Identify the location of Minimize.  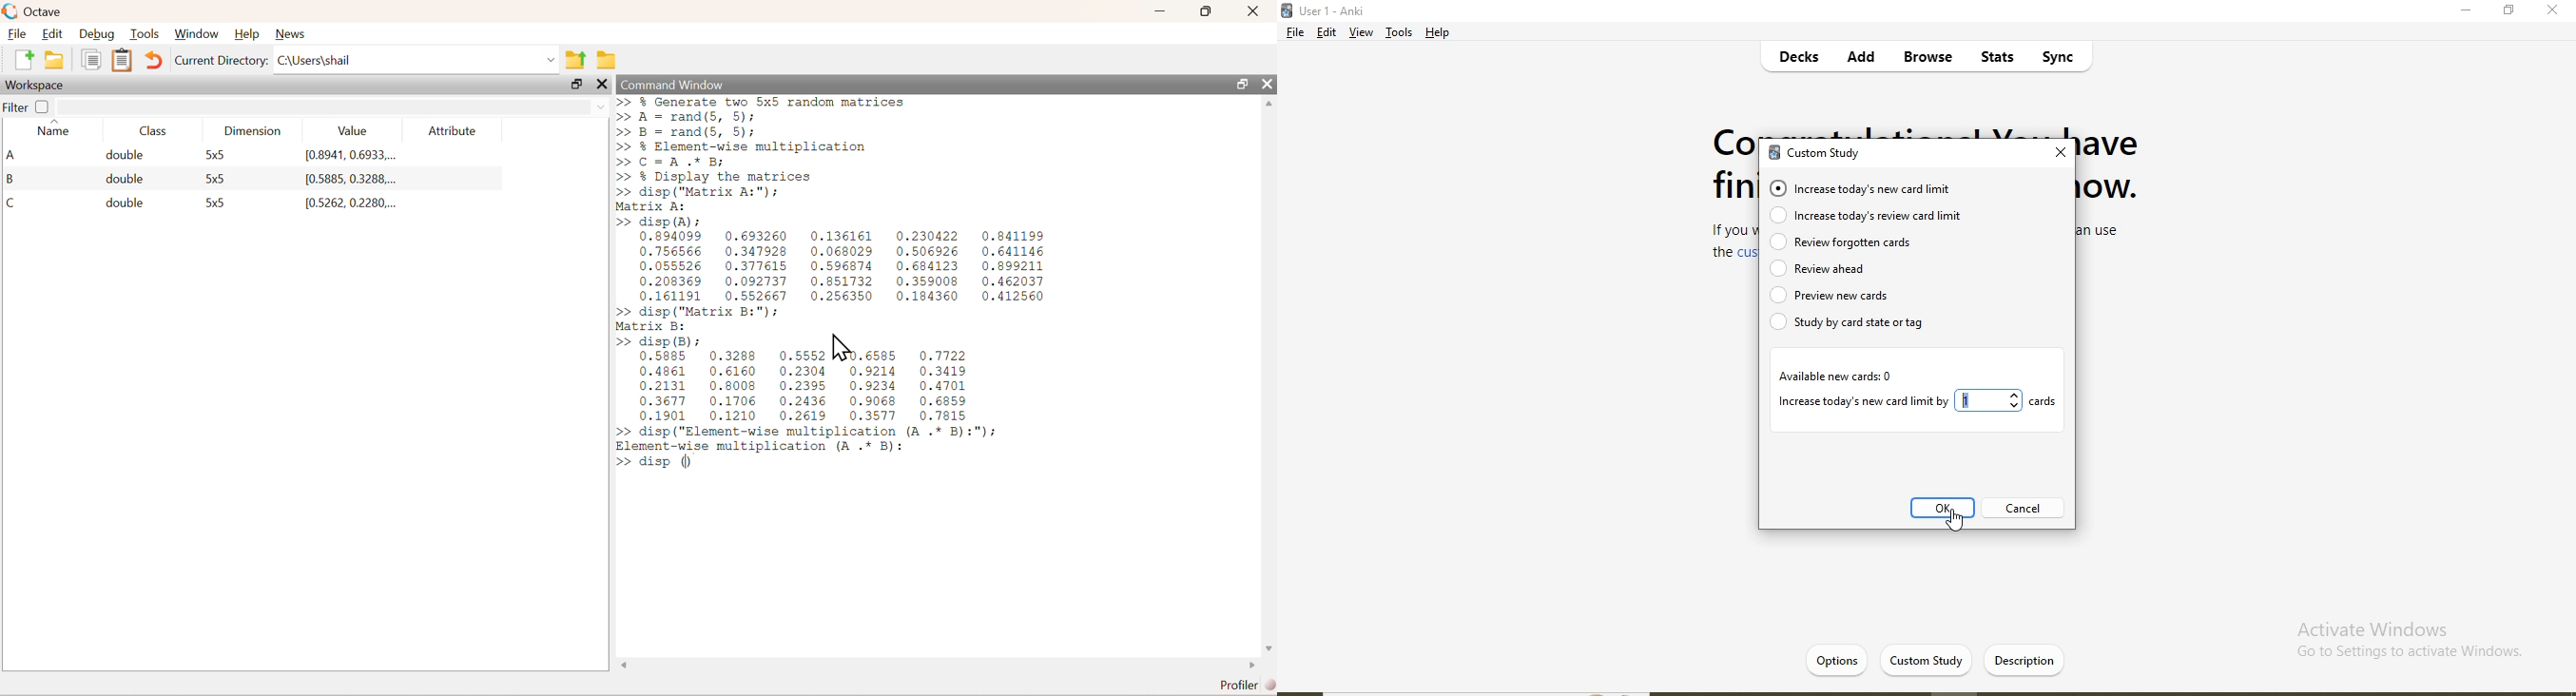
(1161, 11).